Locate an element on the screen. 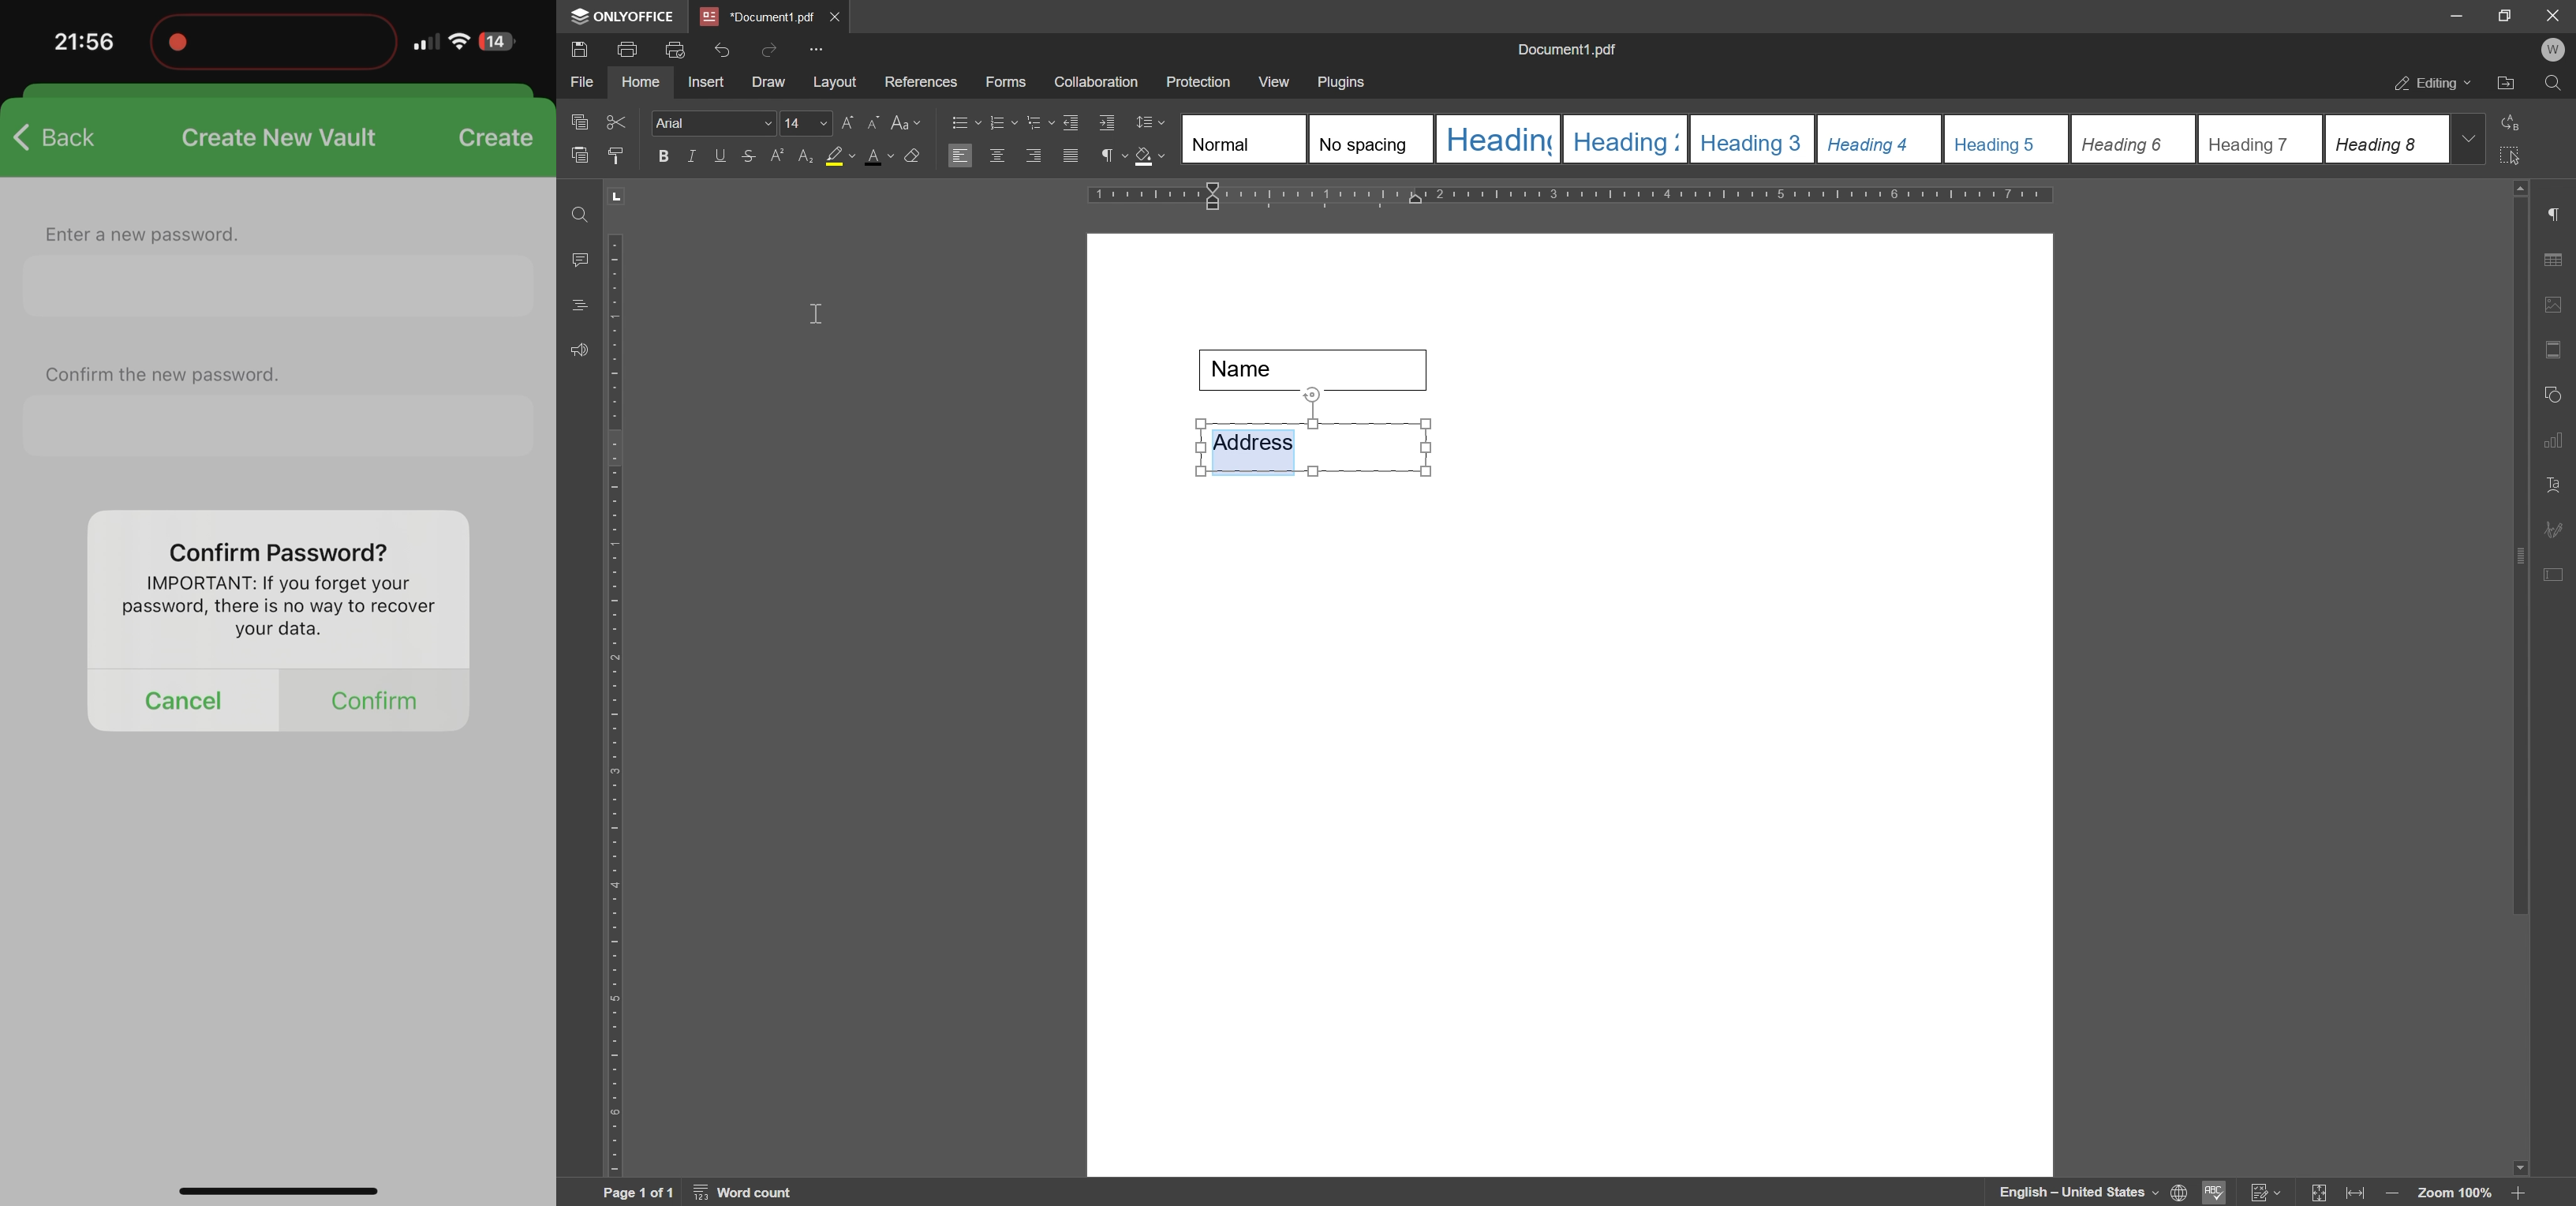  minimize is located at coordinates (2447, 13).